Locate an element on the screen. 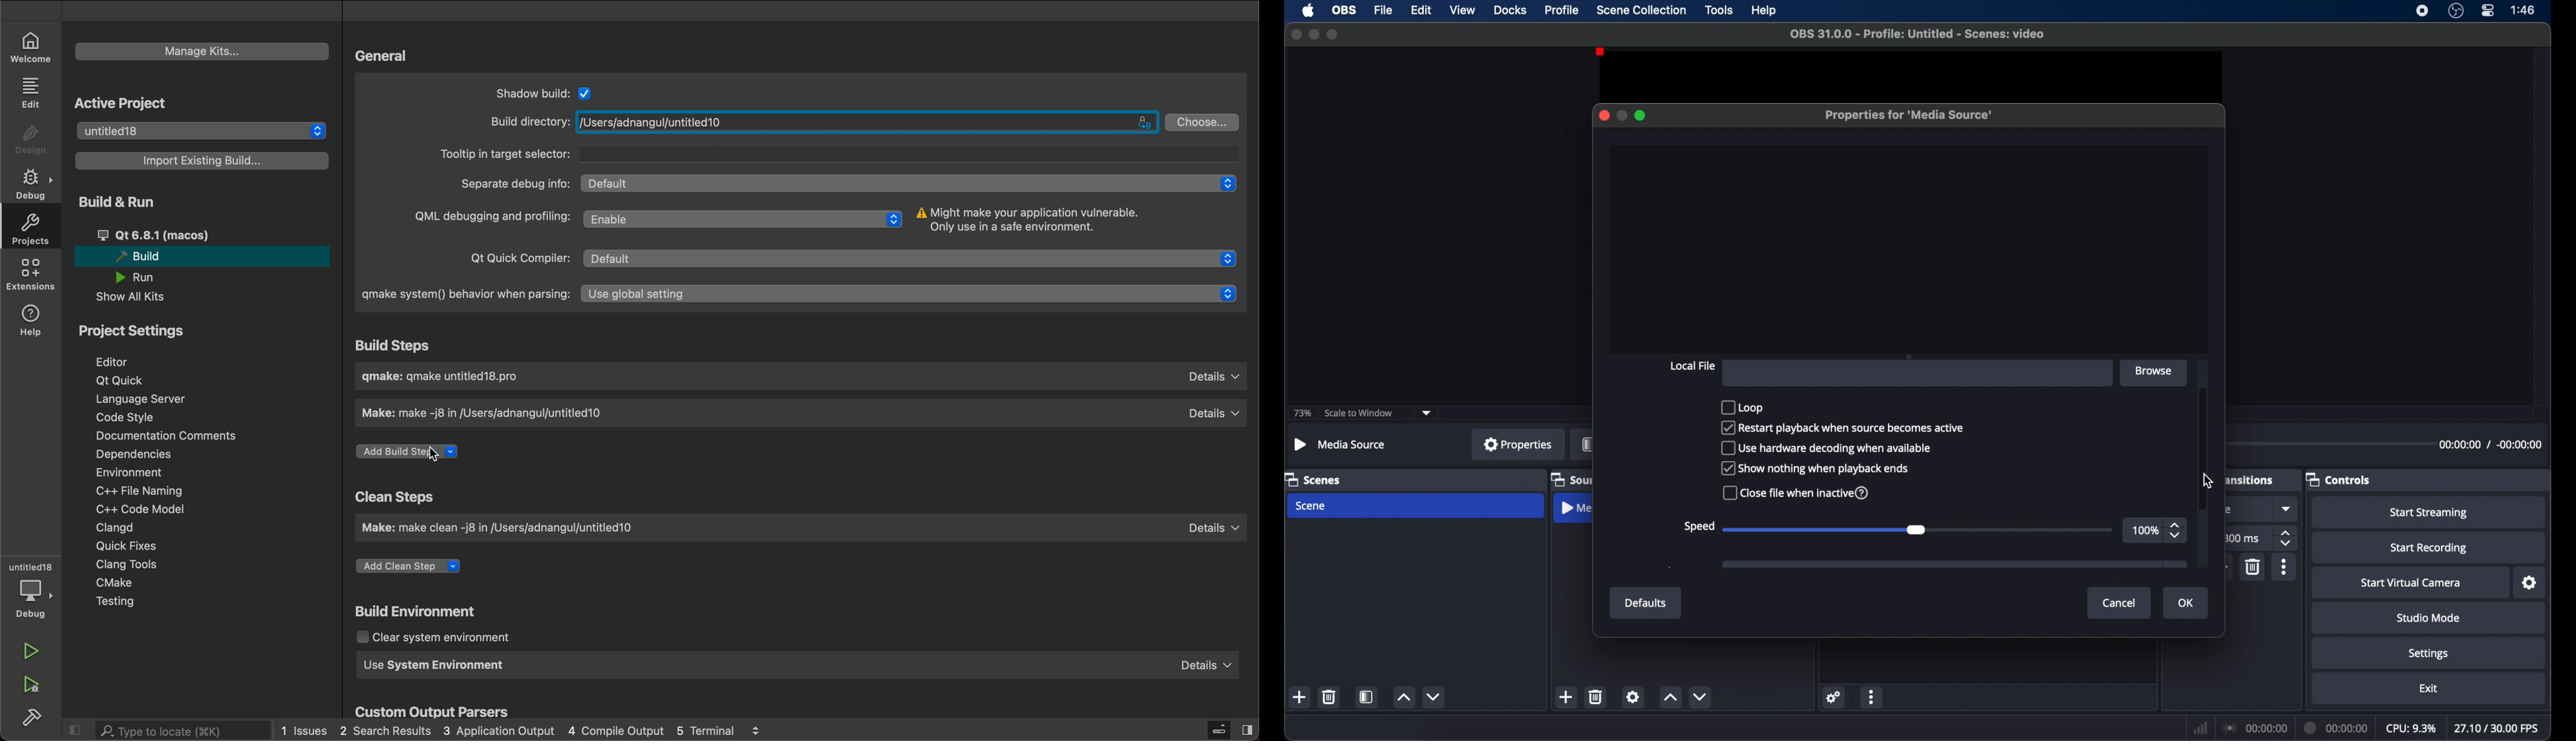 This screenshot has width=2576, height=756. 73% is located at coordinates (1303, 414).